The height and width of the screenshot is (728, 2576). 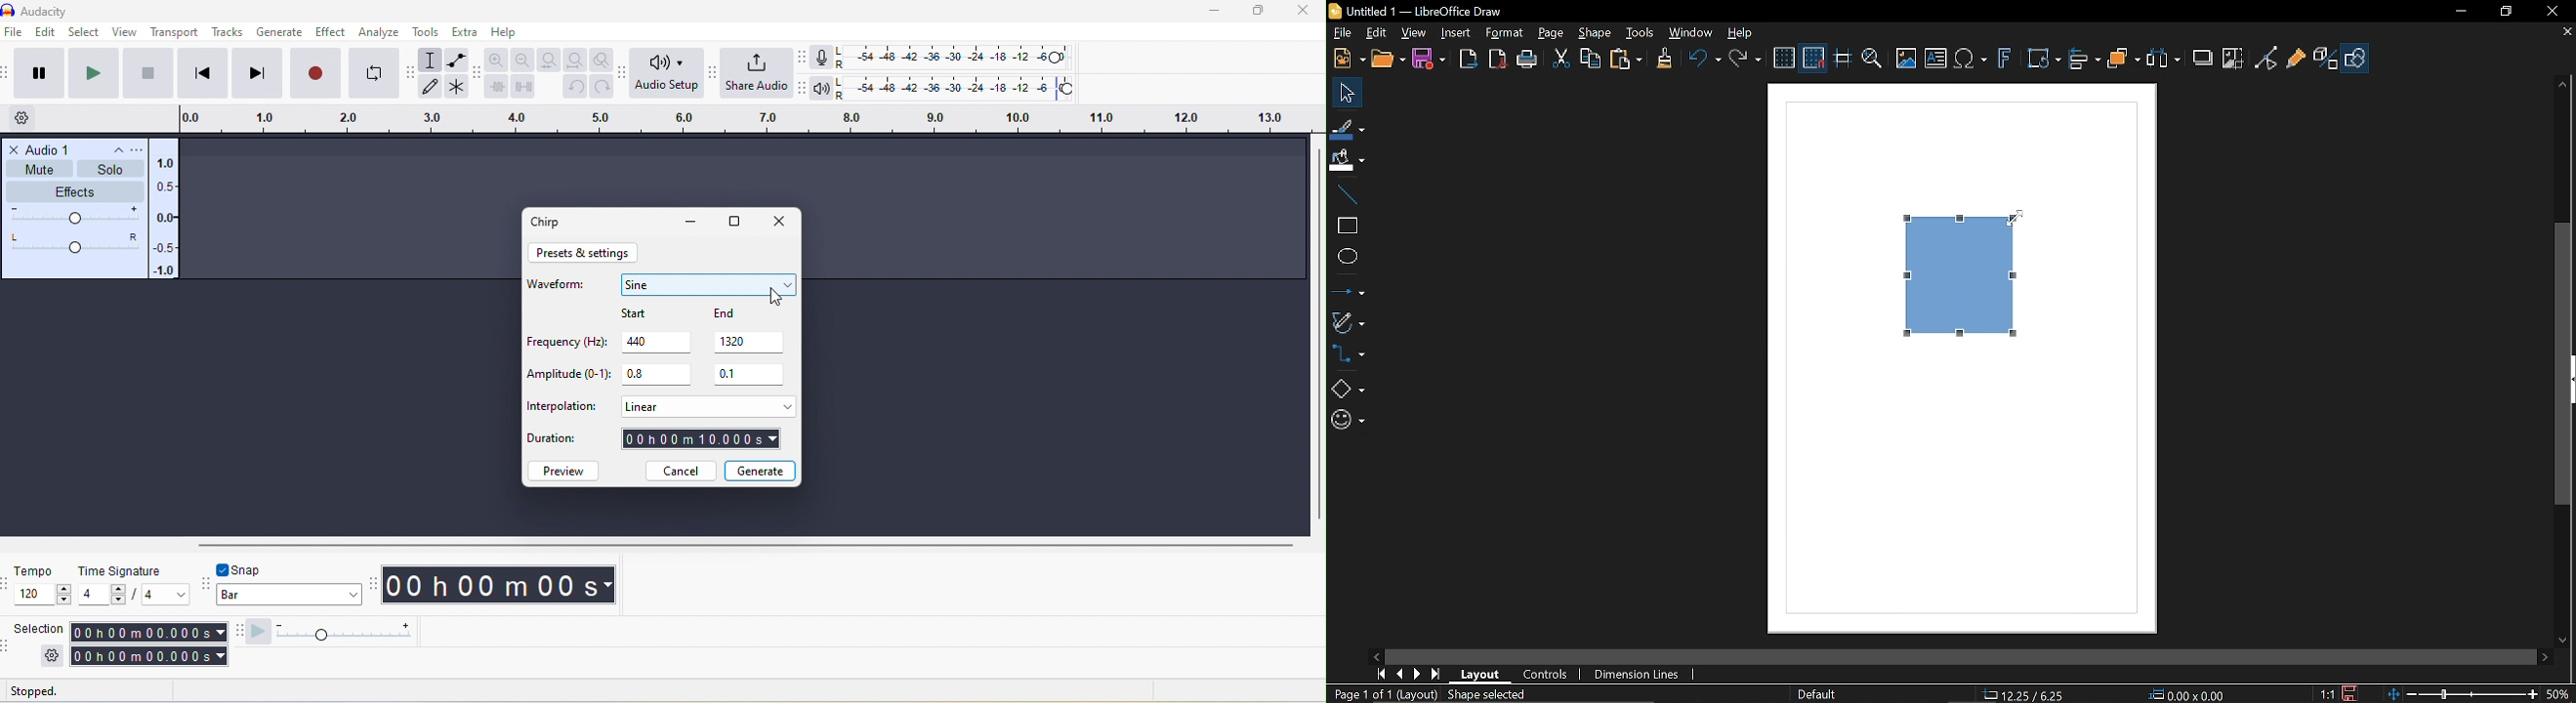 I want to click on 12.25/6.25 (cursor Position), so click(x=2023, y=695).